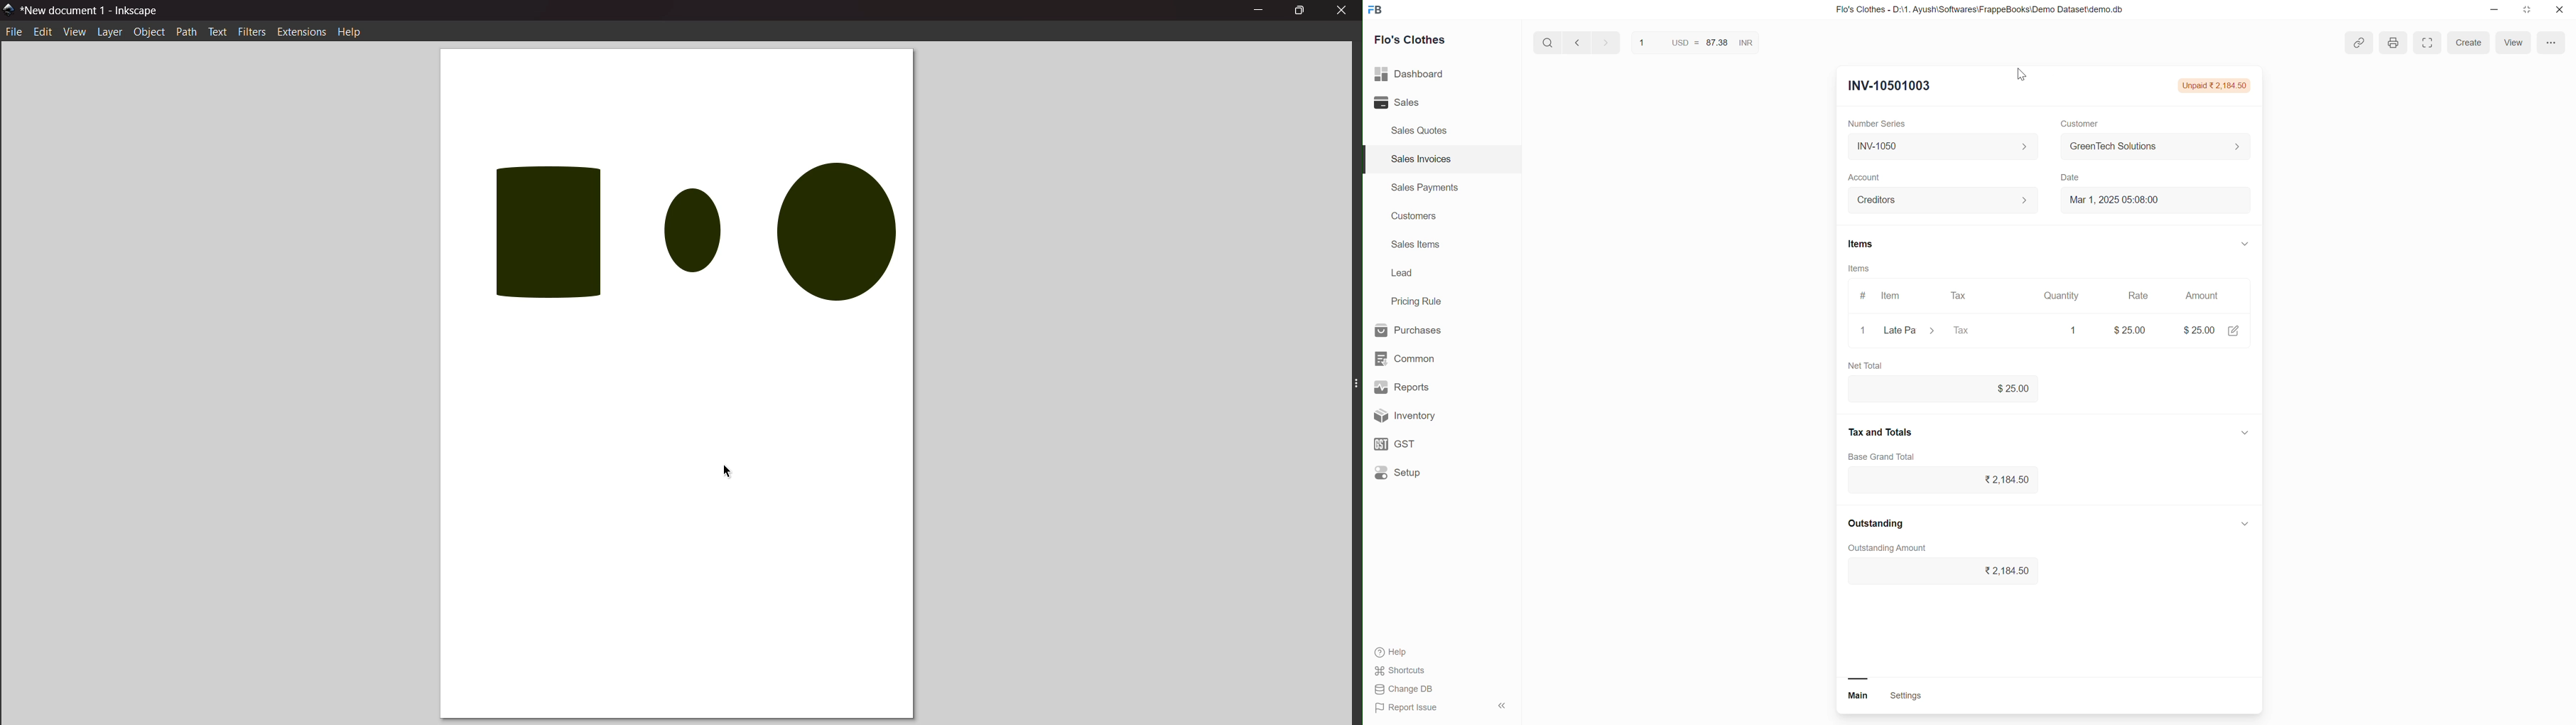 The height and width of the screenshot is (728, 2576). What do you see at coordinates (1415, 41) in the screenshot?
I see `Flo's Clothes` at bounding box center [1415, 41].